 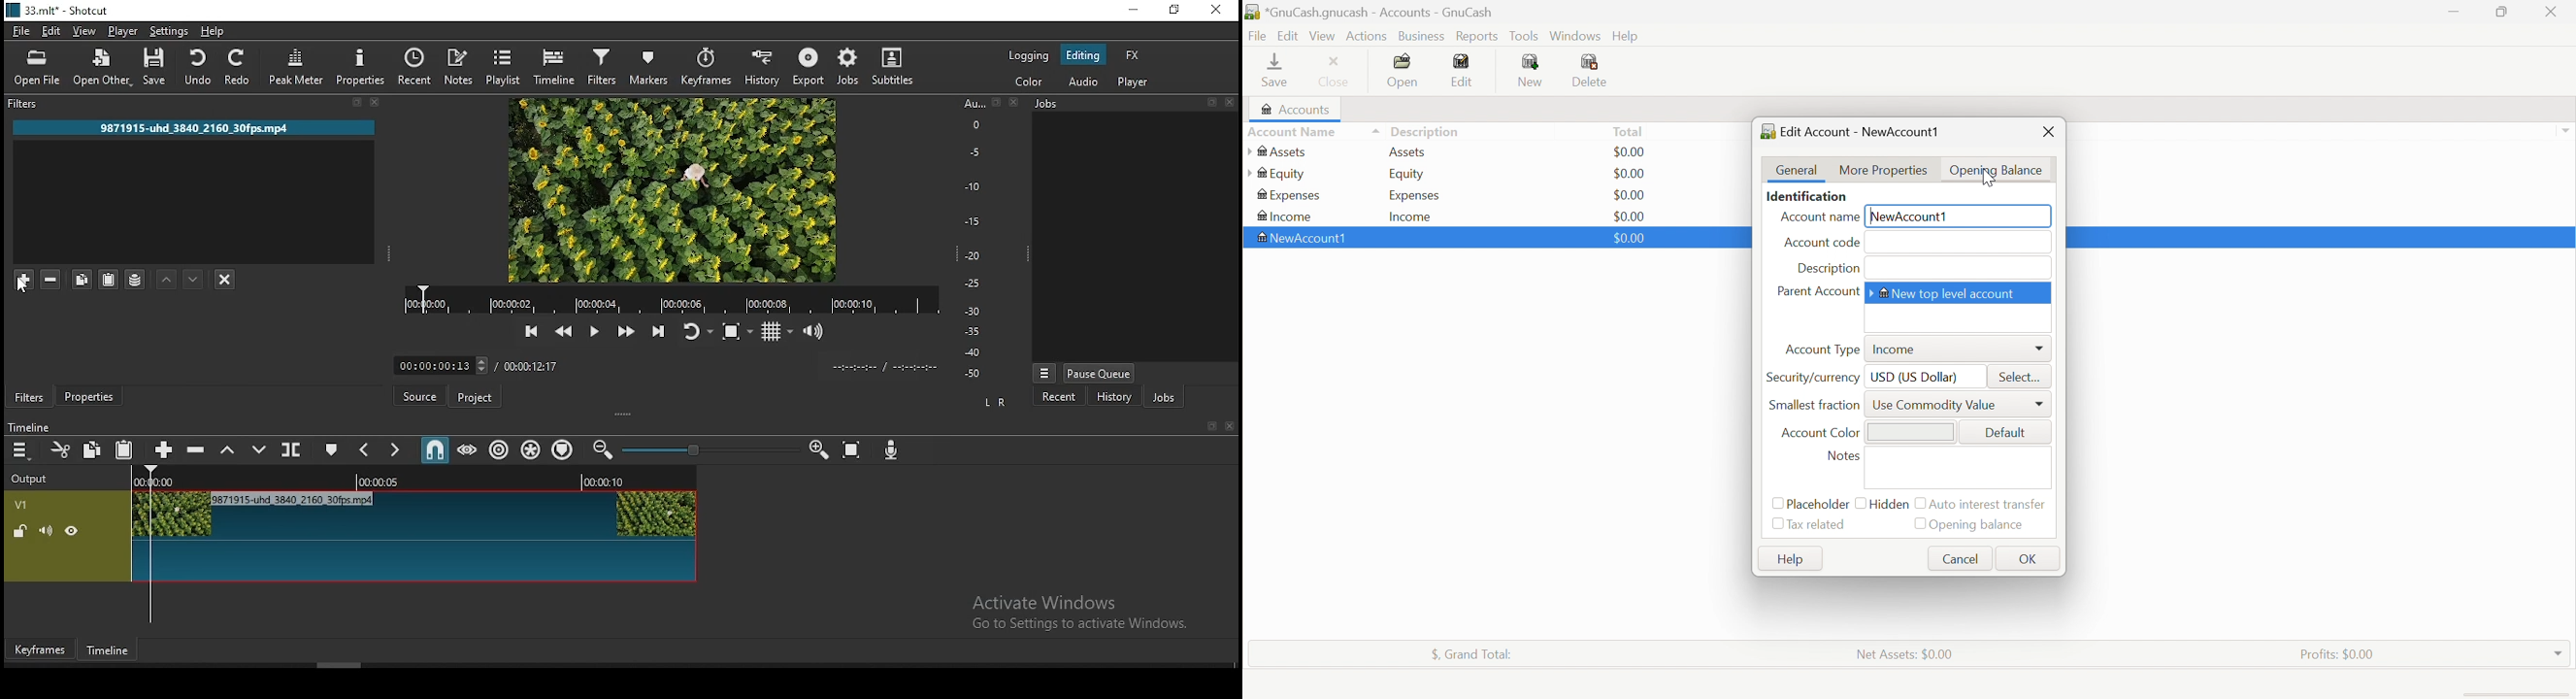 I want to click on Close, so click(x=1337, y=71).